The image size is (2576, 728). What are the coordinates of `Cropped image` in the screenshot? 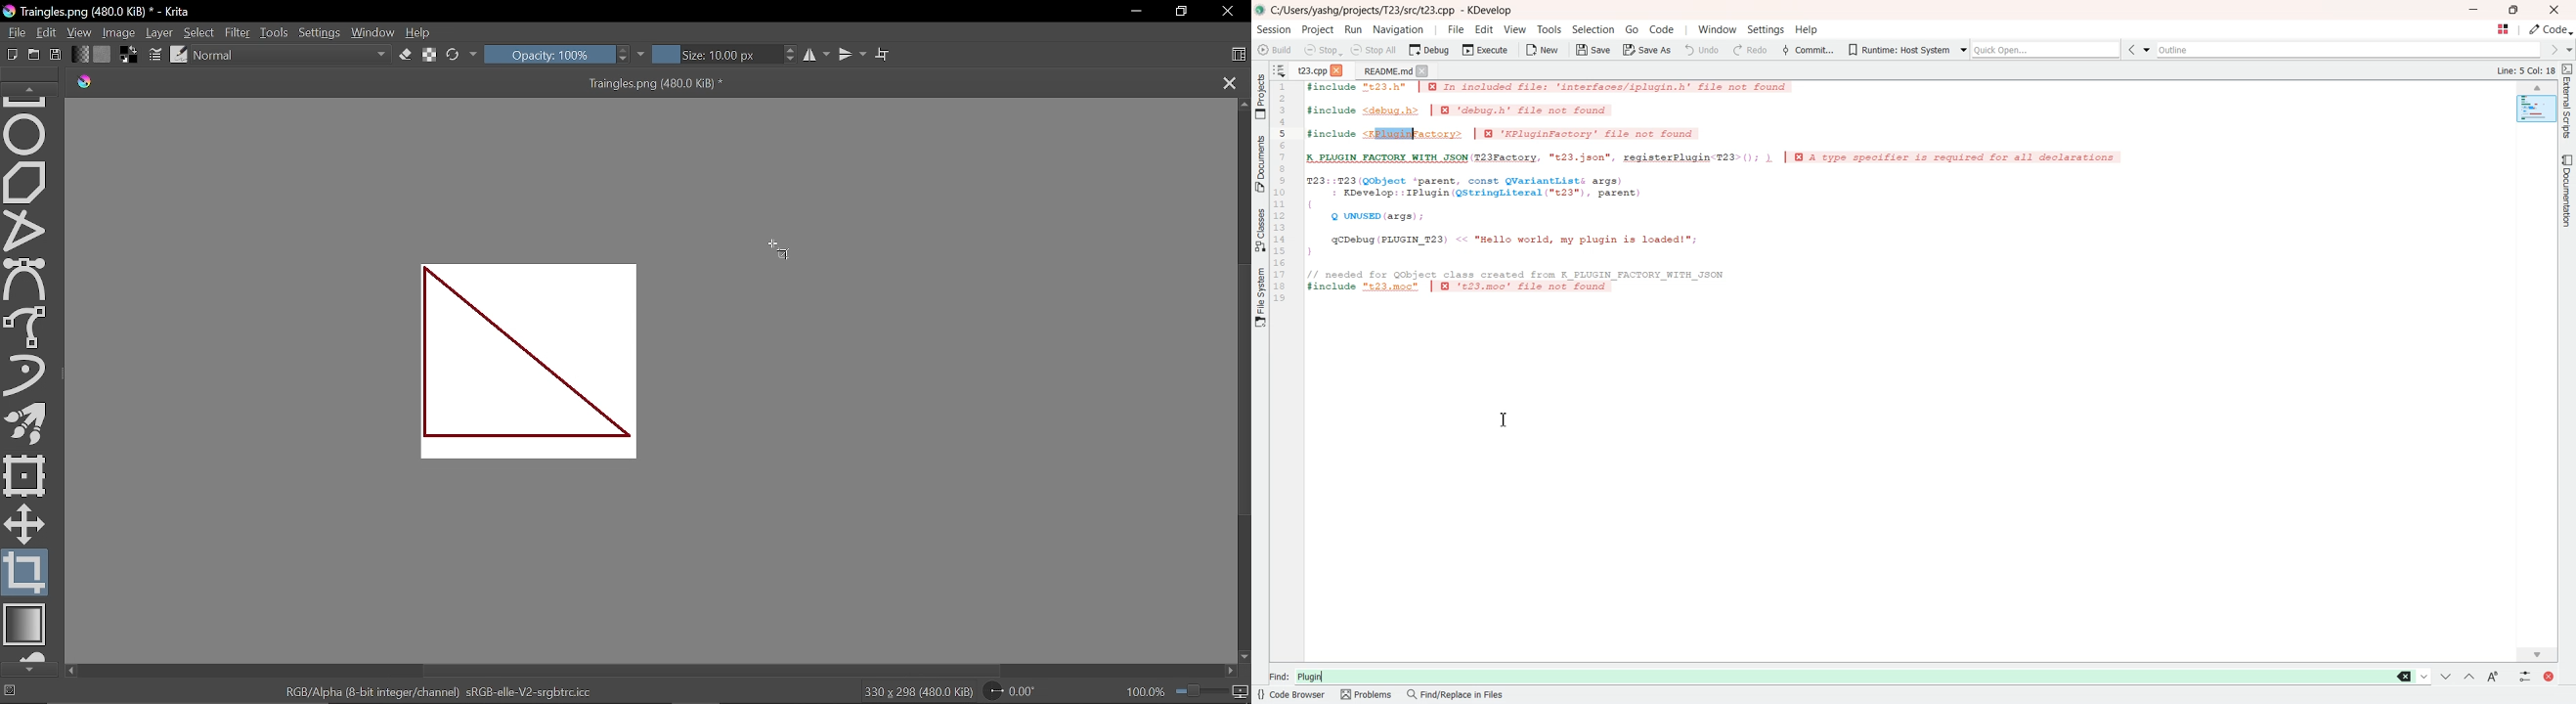 It's located at (533, 363).